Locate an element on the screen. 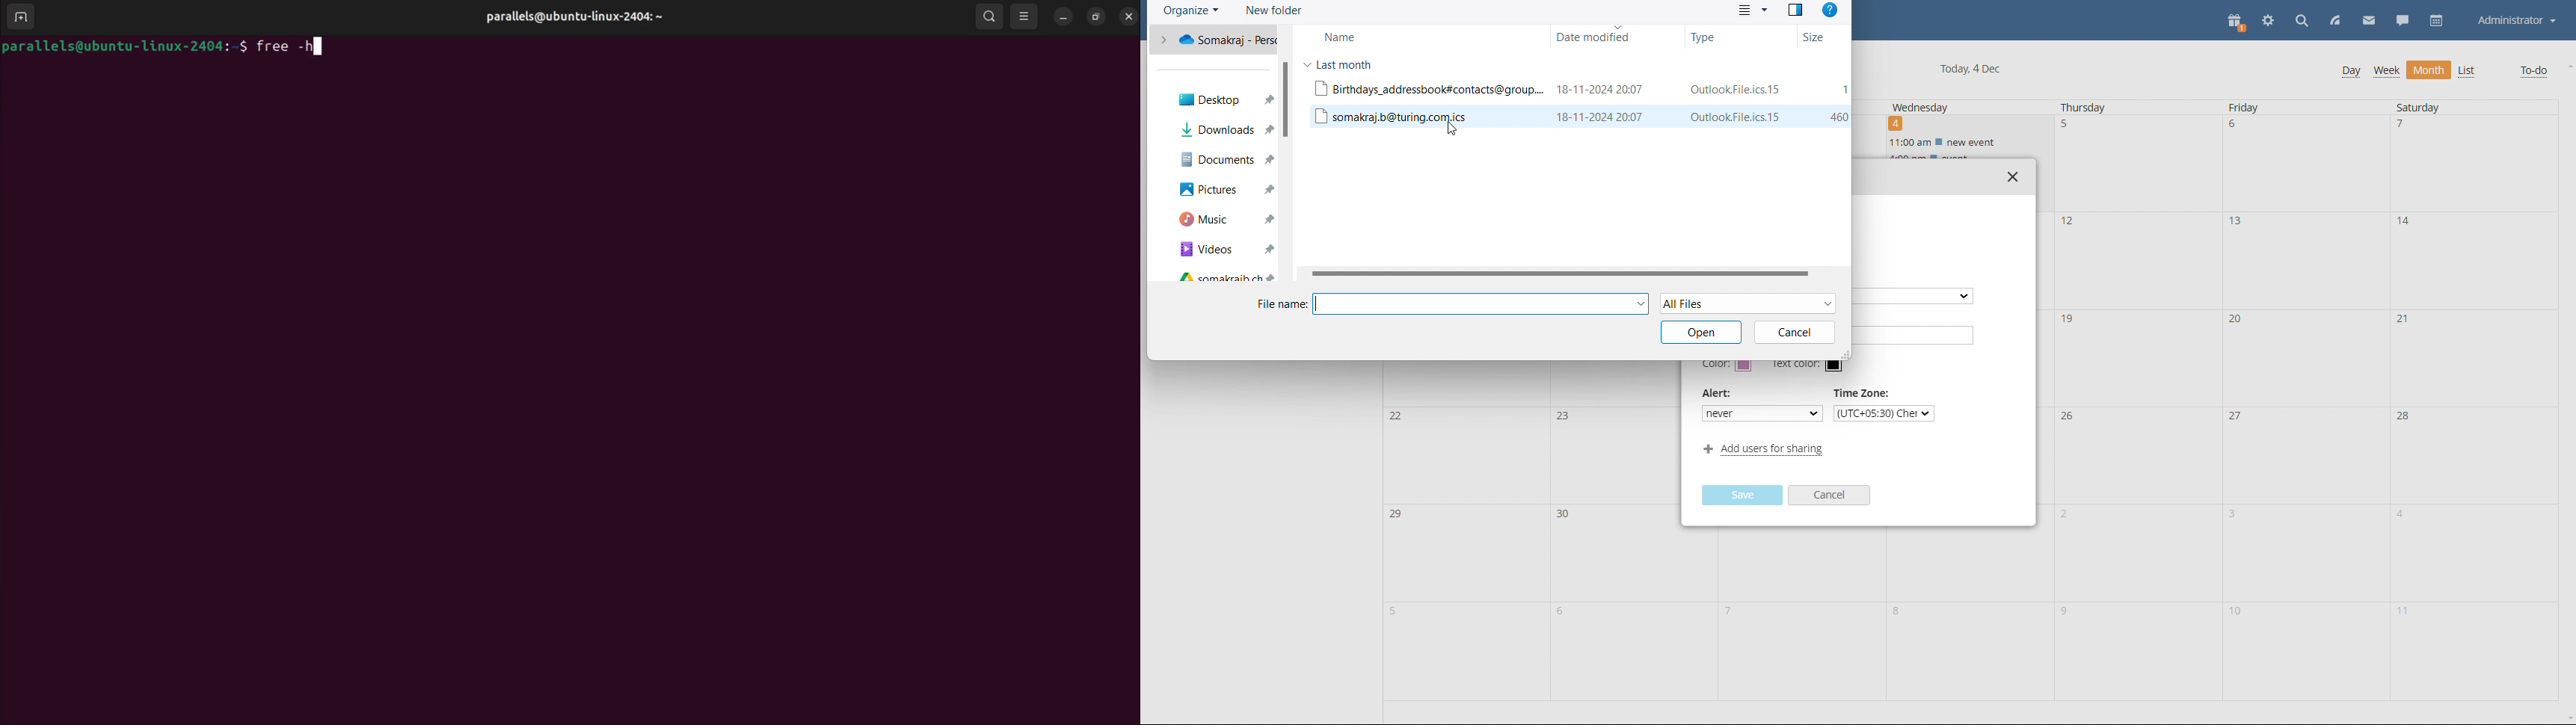  name is located at coordinates (1398, 34).